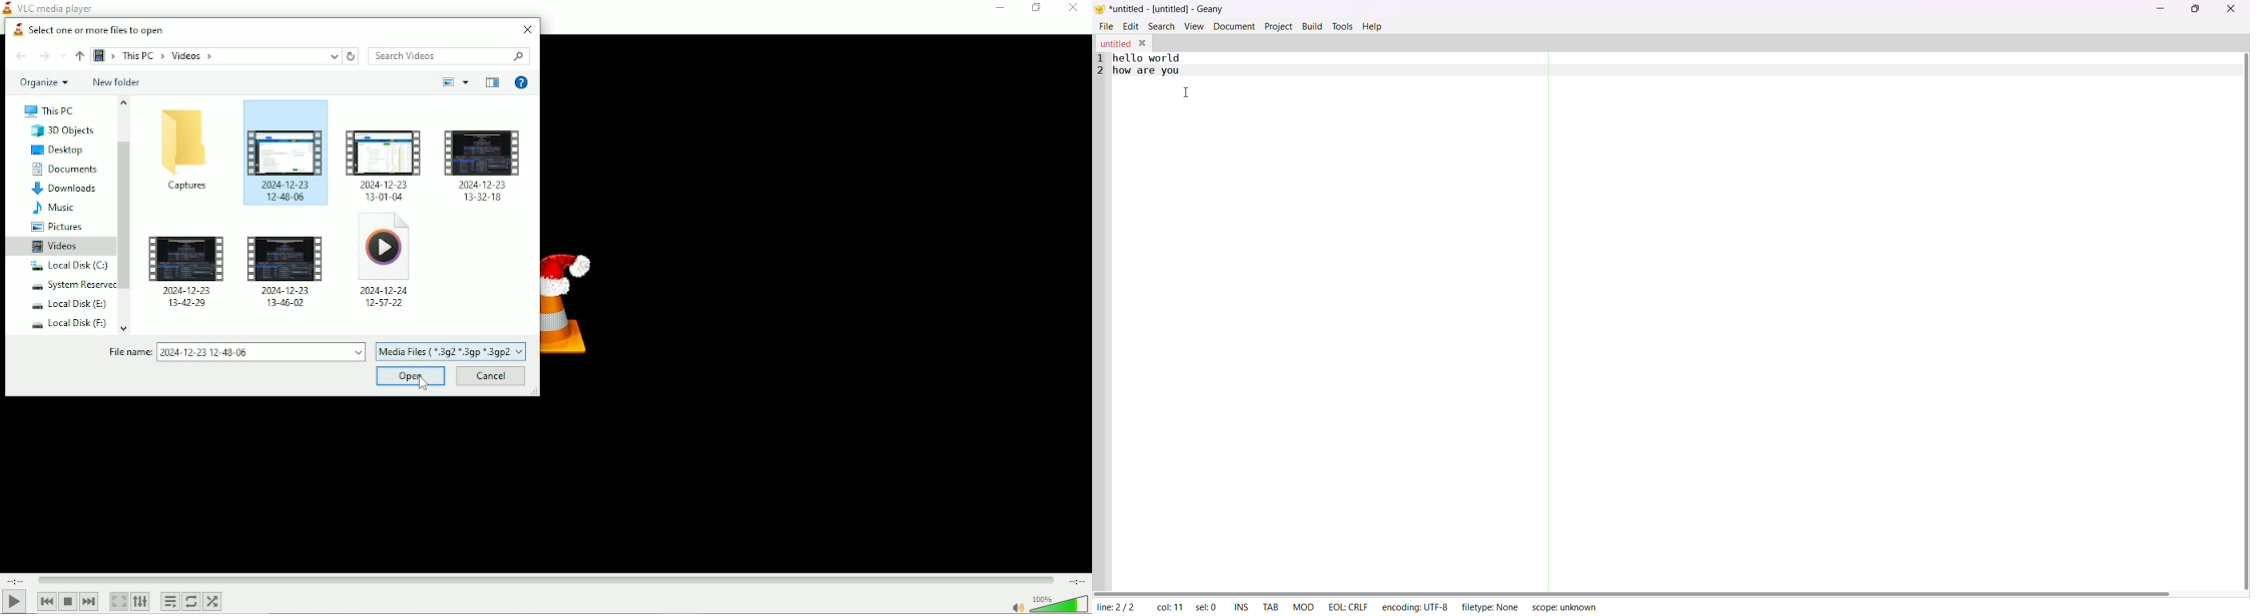 Image resolution: width=2268 pixels, height=616 pixels. Describe the element at coordinates (1193, 25) in the screenshot. I see `view` at that location.